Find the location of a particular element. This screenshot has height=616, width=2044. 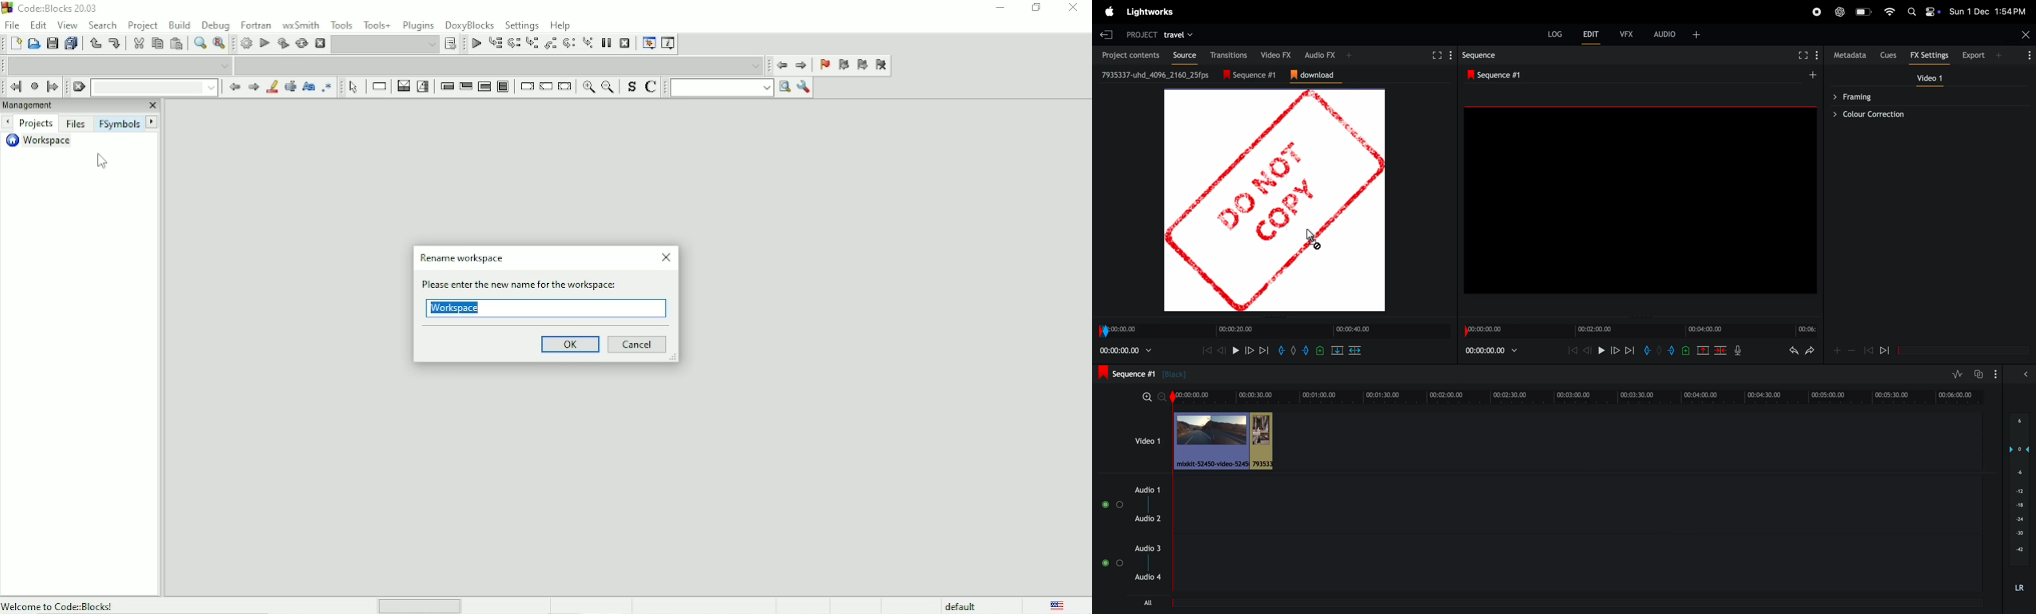

Jump back is located at coordinates (780, 65).